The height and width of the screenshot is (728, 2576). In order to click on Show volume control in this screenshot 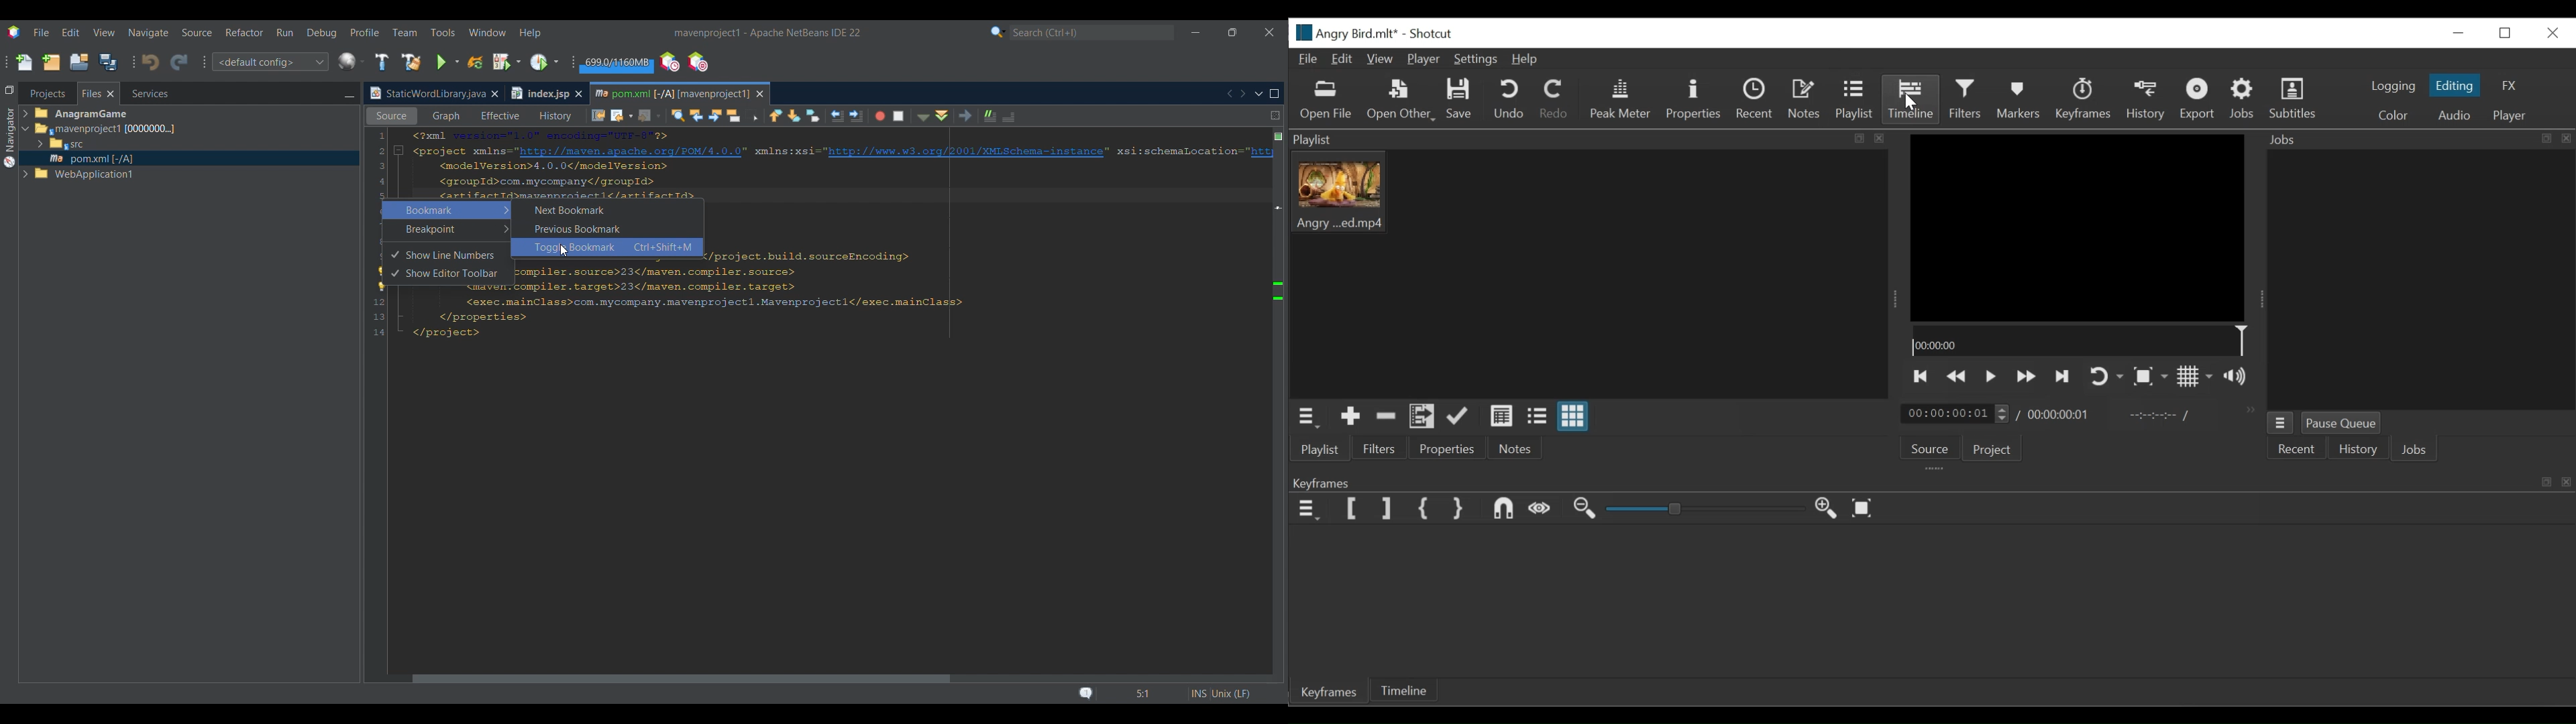, I will do `click(2235, 377)`.